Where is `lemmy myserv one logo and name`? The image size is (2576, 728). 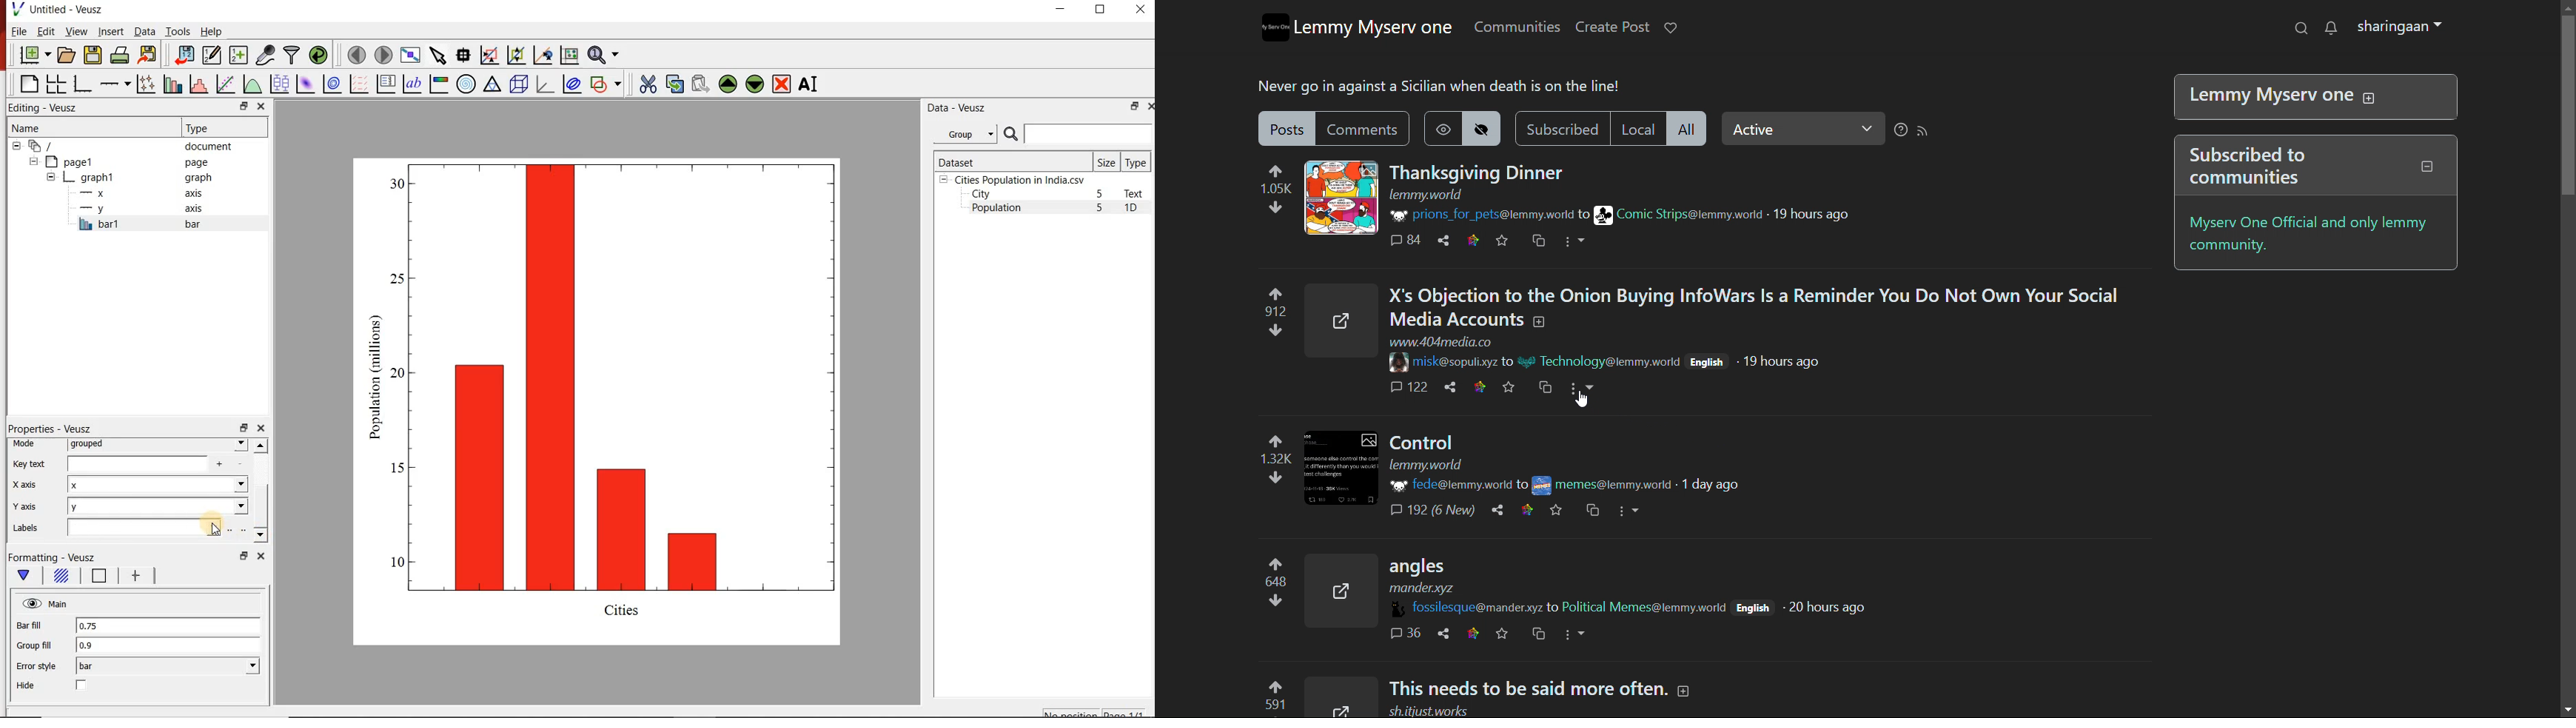
lemmy myserv one logo and name is located at coordinates (1358, 27).